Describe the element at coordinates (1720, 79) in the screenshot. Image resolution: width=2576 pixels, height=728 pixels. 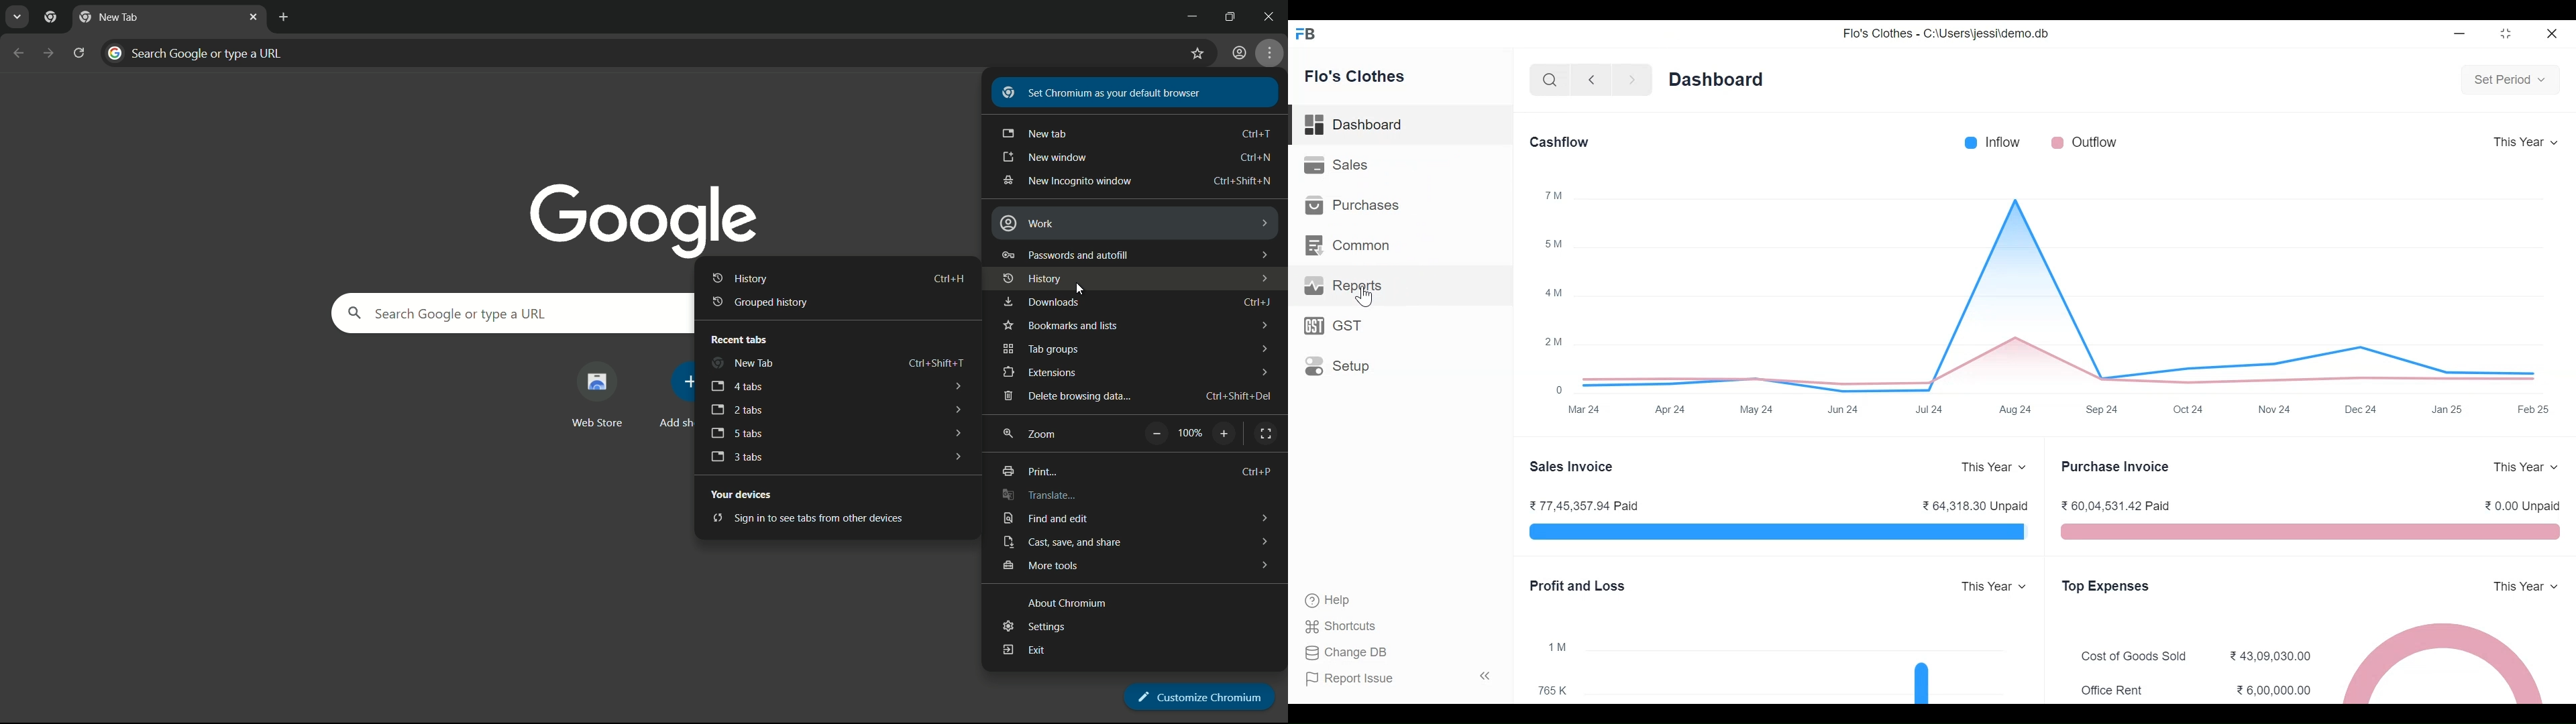
I see `Dashboard` at that location.